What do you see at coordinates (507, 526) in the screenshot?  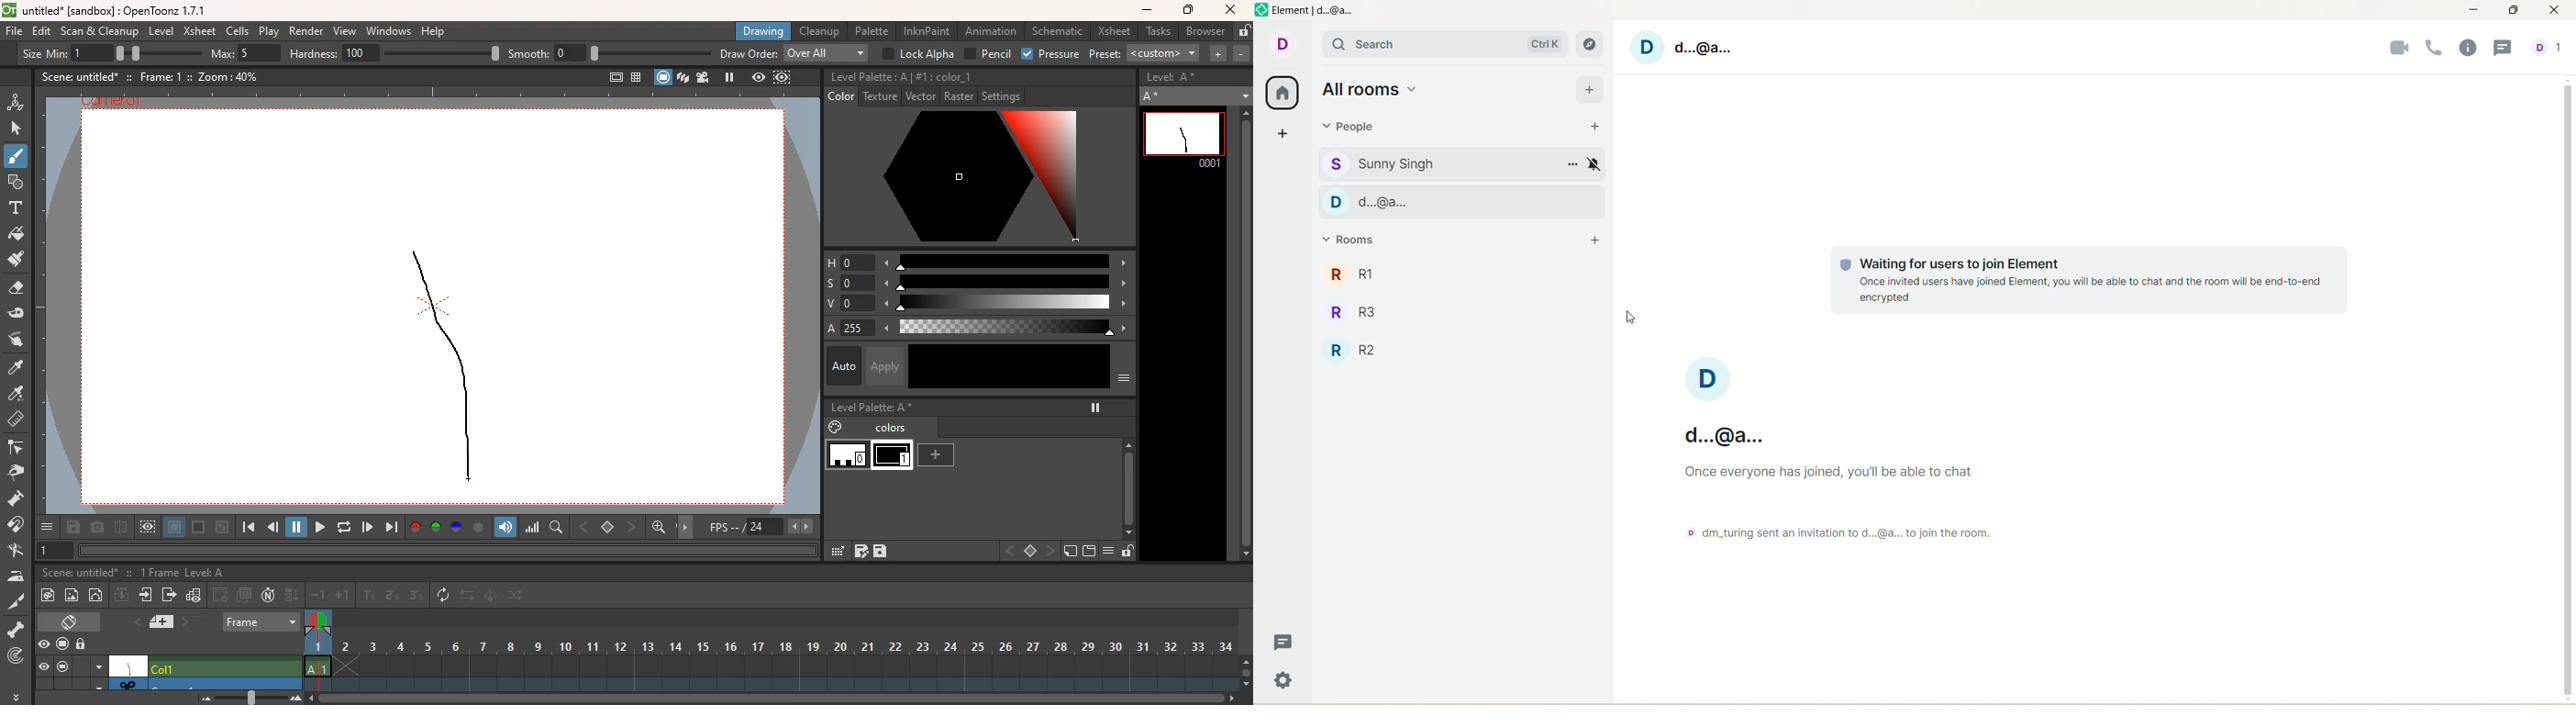 I see `volume` at bounding box center [507, 526].